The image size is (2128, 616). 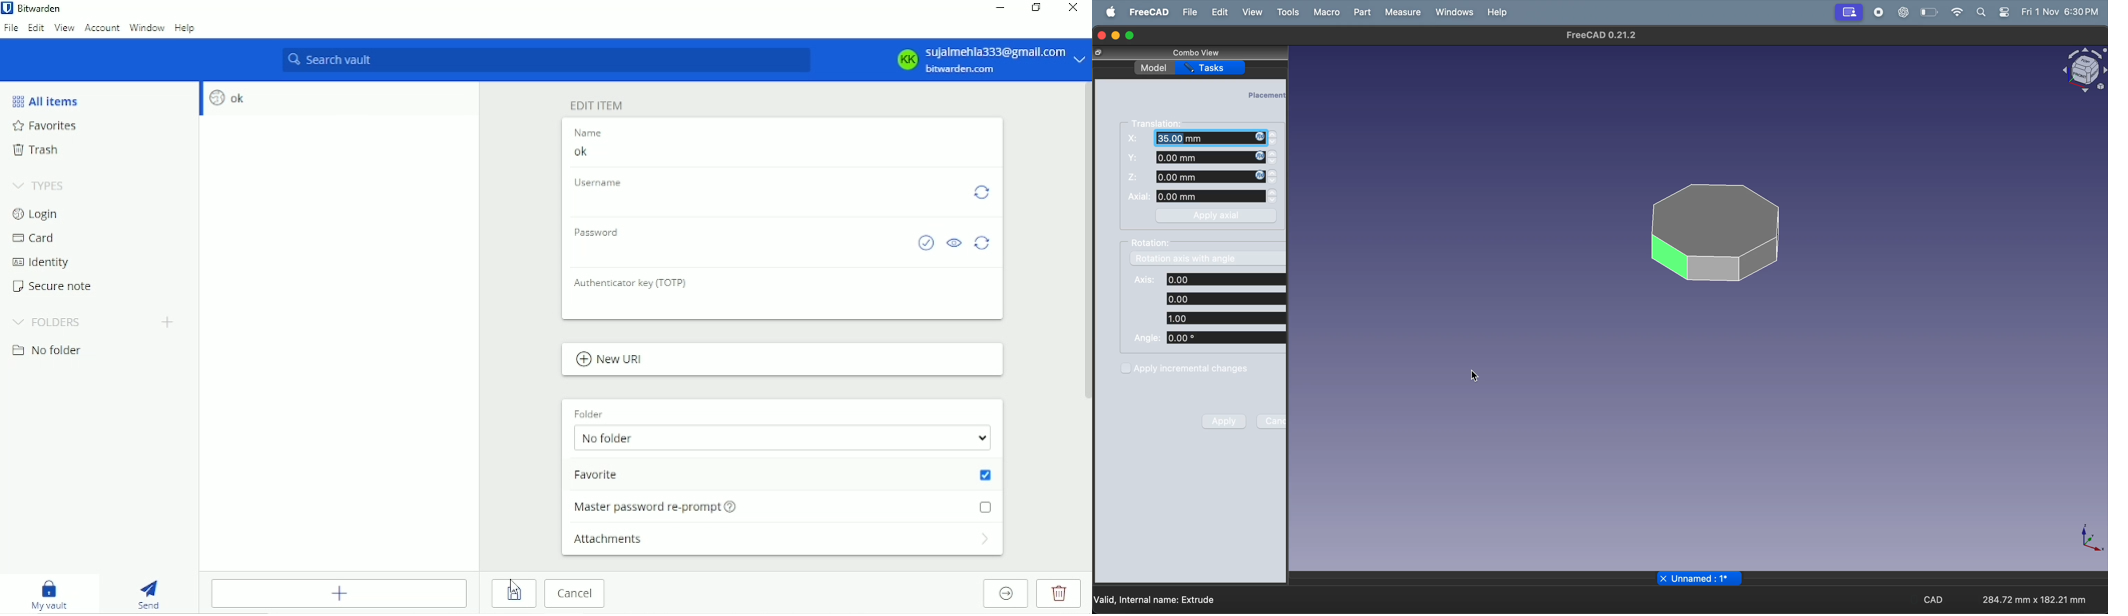 What do you see at coordinates (1153, 67) in the screenshot?
I see `model` at bounding box center [1153, 67].